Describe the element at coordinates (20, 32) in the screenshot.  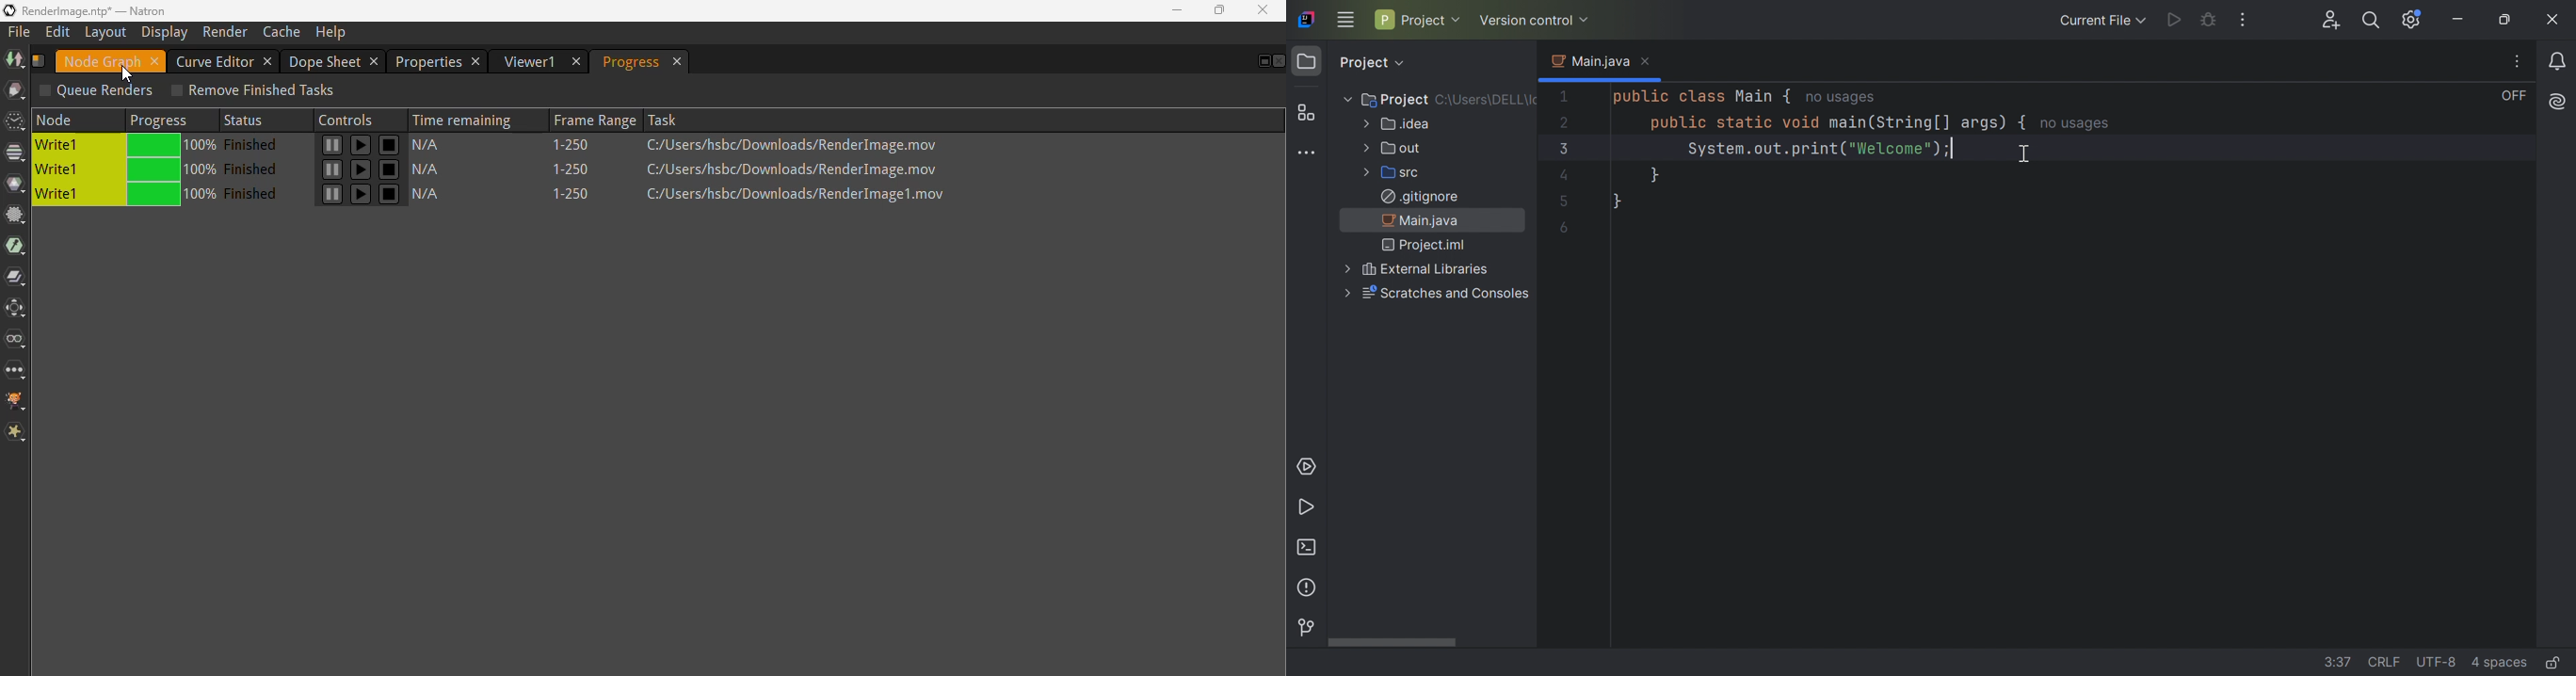
I see `file` at that location.